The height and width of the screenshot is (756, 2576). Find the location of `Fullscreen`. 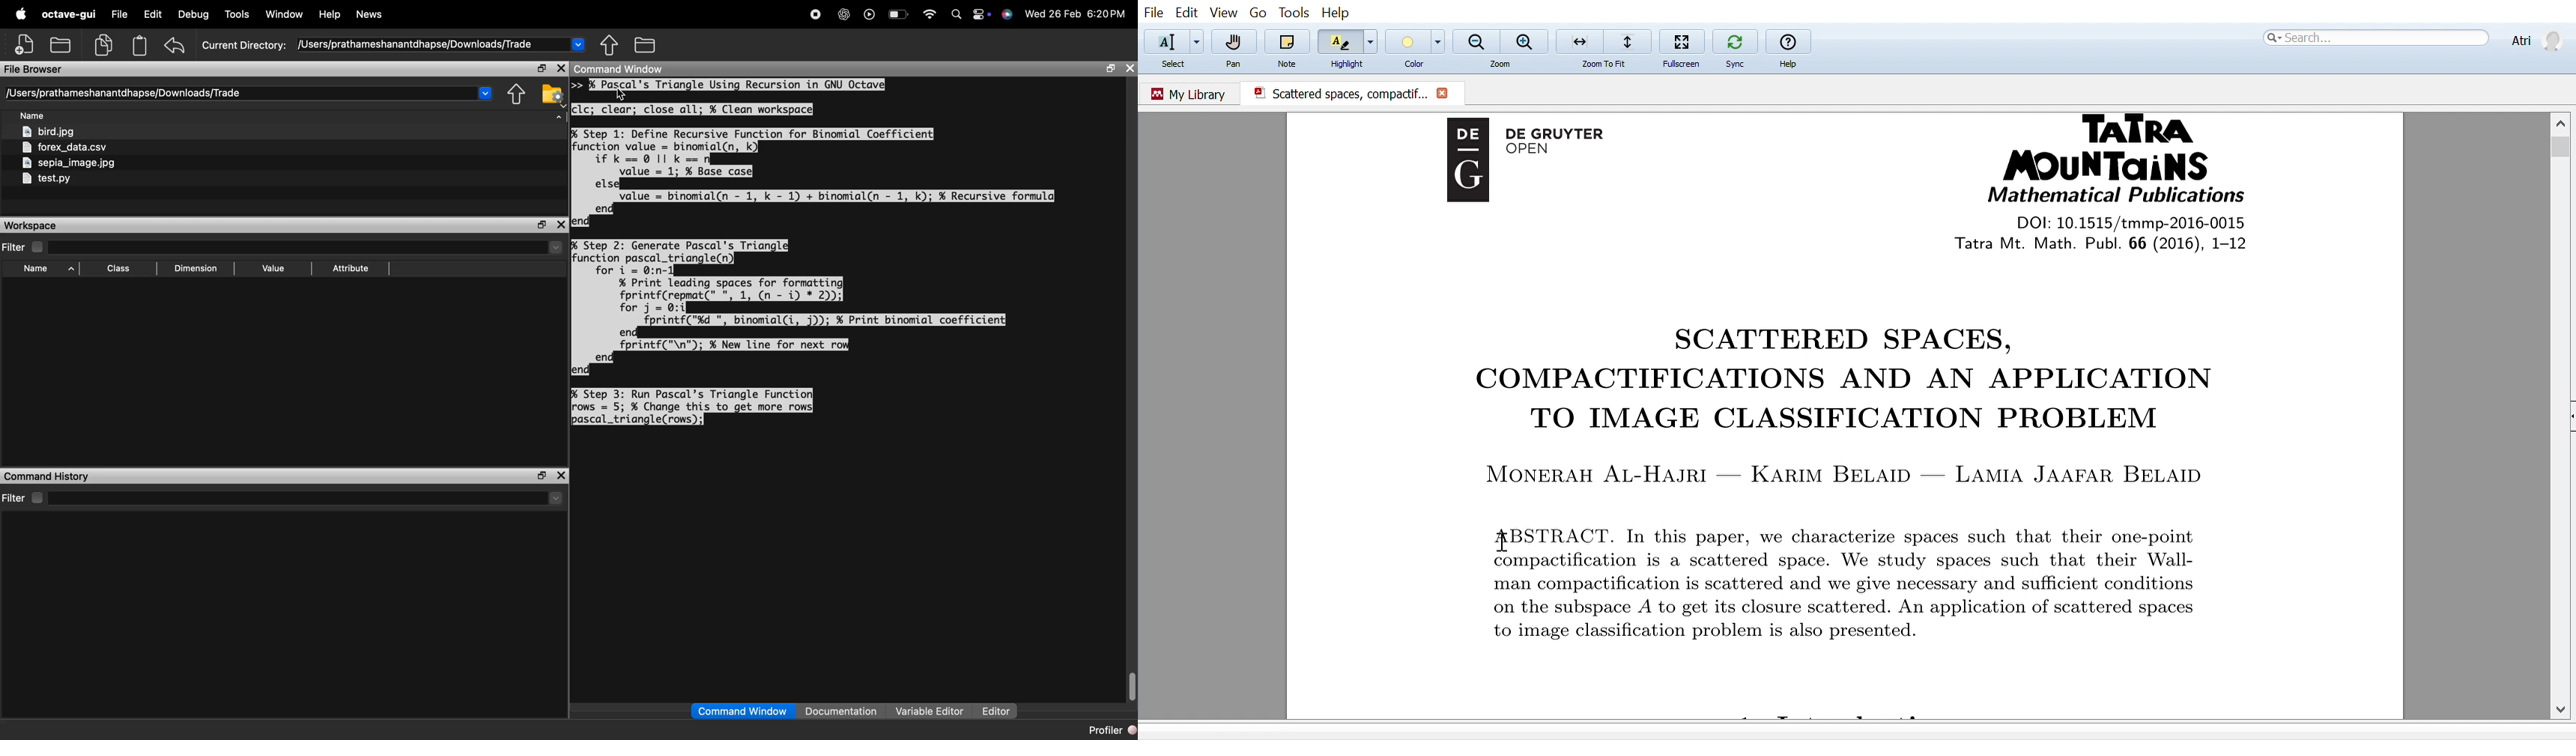

Fullscreen is located at coordinates (1678, 64).